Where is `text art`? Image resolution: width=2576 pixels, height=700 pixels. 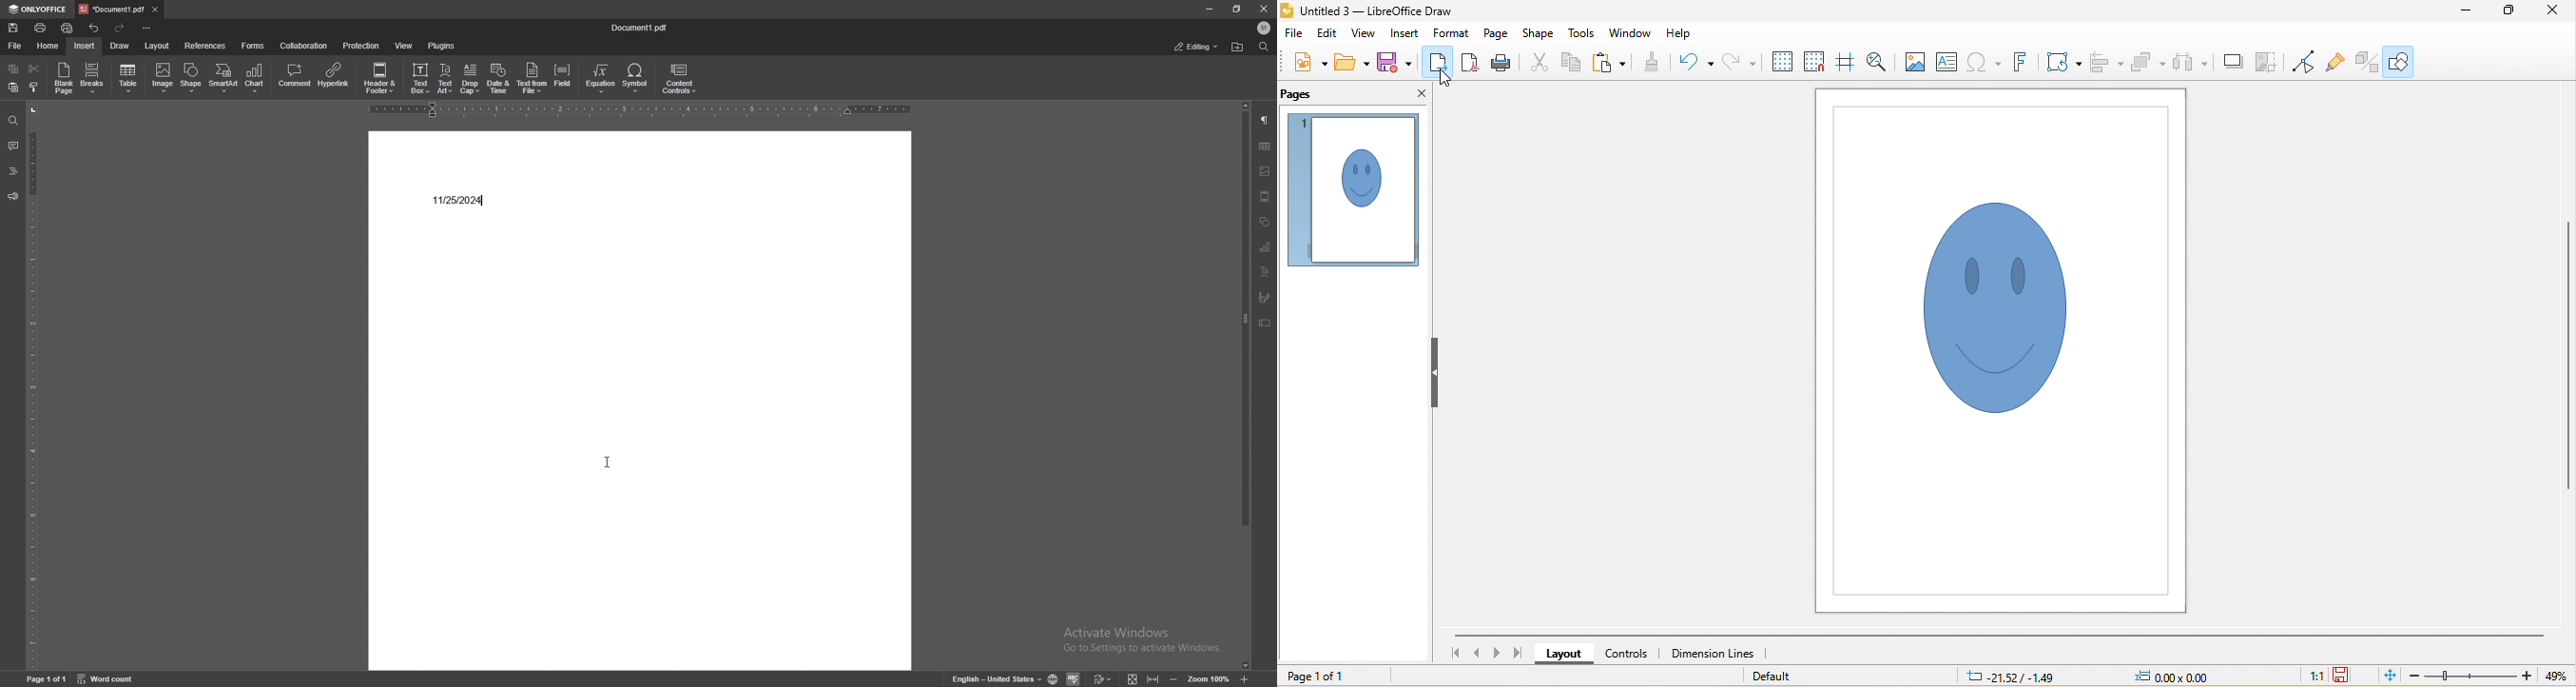
text art is located at coordinates (446, 78).